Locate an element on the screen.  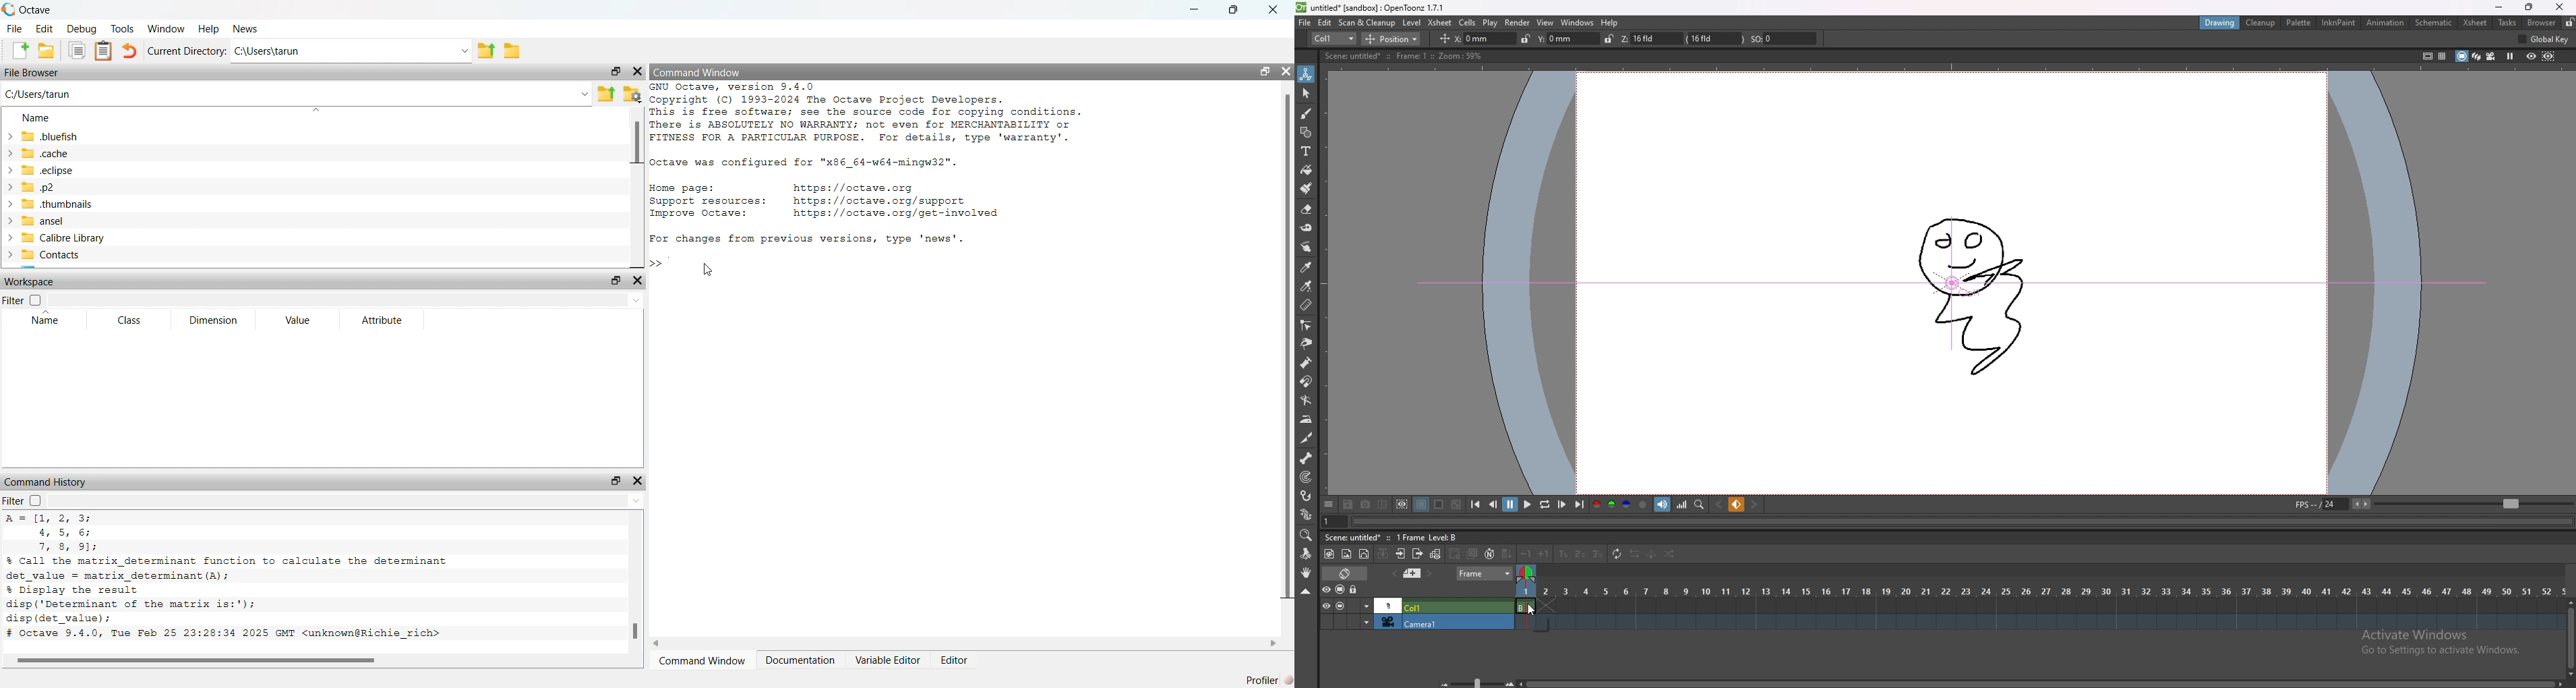
blue channel is located at coordinates (1626, 504).